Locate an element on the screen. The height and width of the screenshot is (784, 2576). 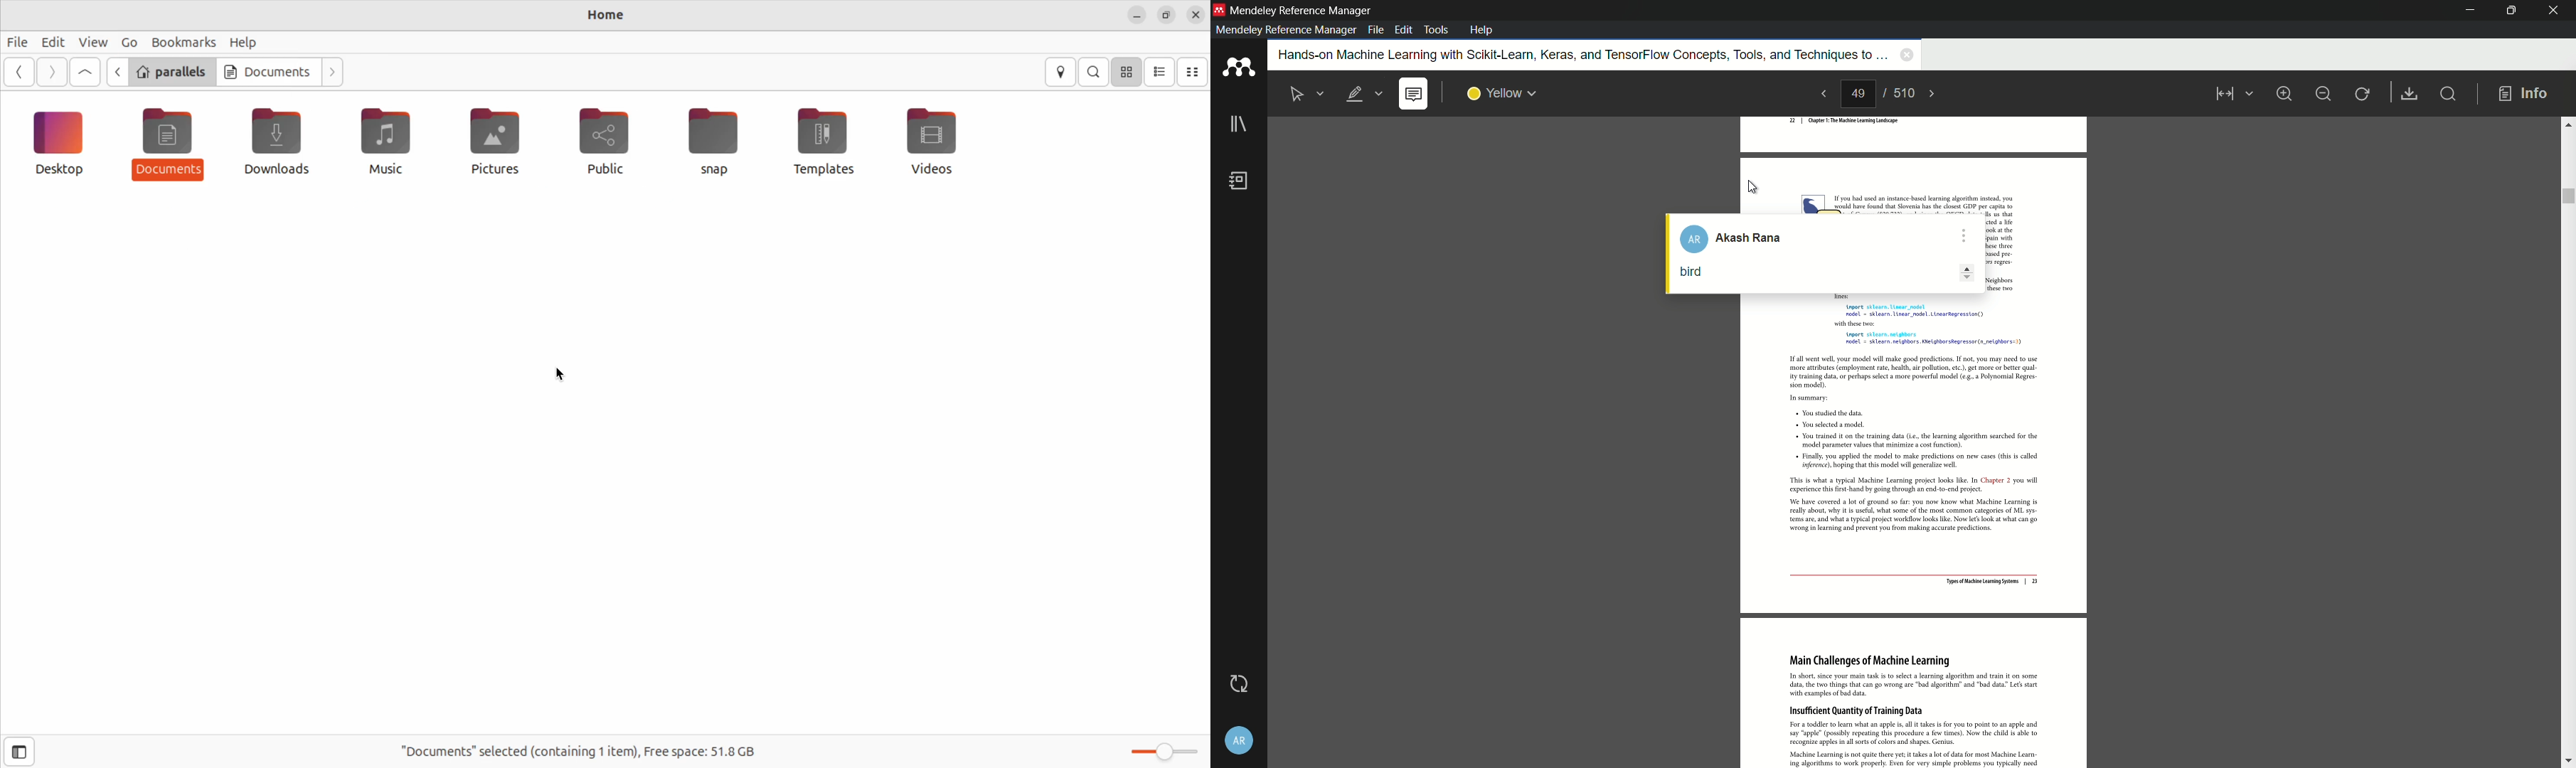
Mendeley Reference Manager is located at coordinates (1302, 11).